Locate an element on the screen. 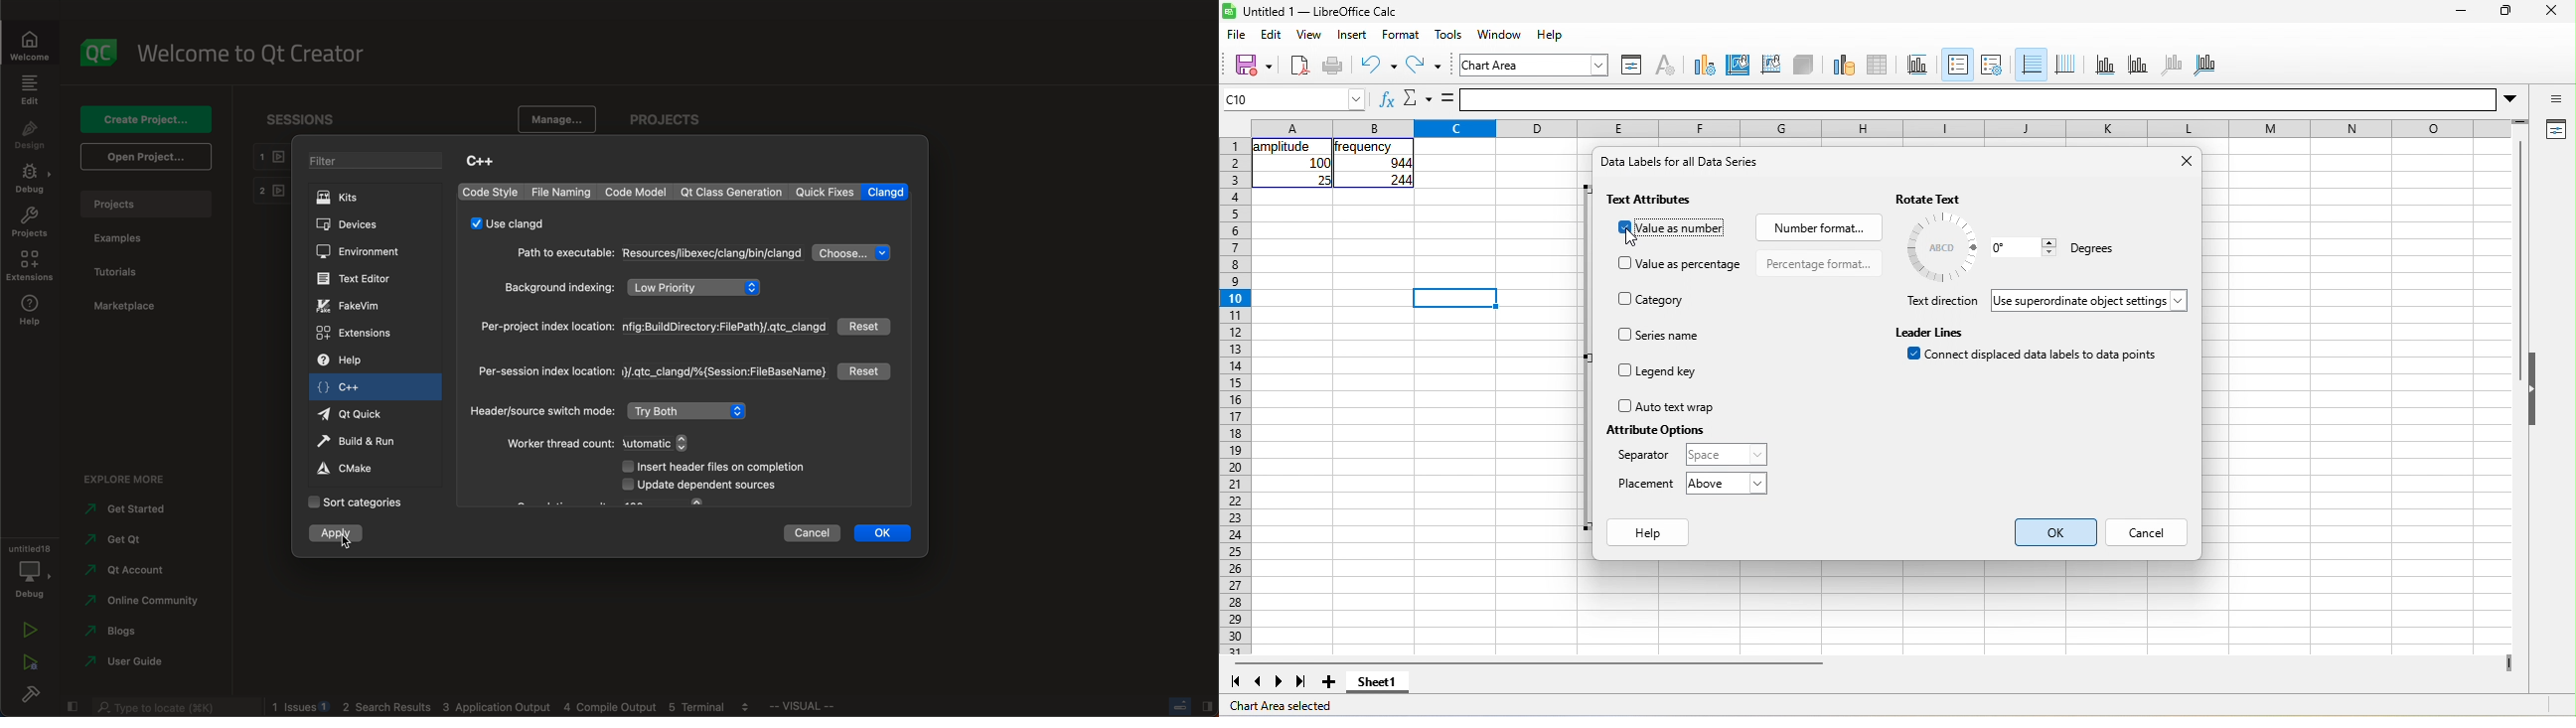 The width and height of the screenshot is (2576, 728). first sheet is located at coordinates (1233, 680).